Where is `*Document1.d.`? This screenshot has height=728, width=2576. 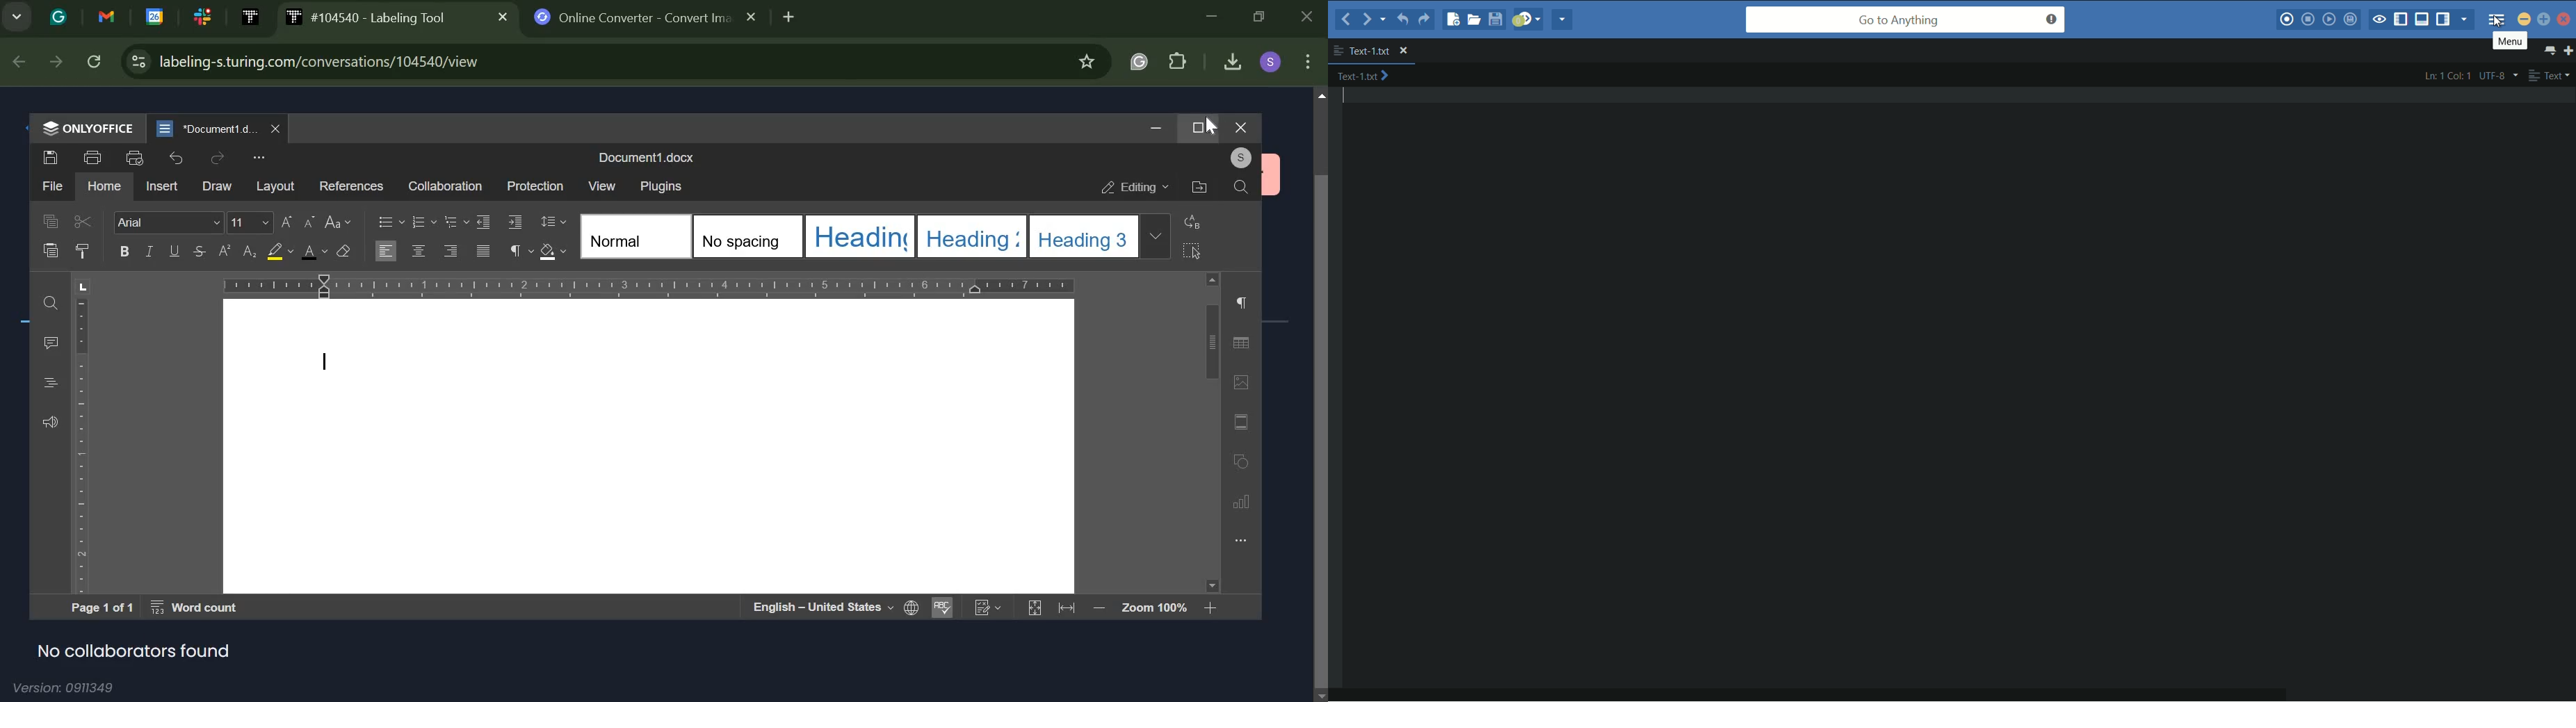 *Document1.d. is located at coordinates (224, 129).